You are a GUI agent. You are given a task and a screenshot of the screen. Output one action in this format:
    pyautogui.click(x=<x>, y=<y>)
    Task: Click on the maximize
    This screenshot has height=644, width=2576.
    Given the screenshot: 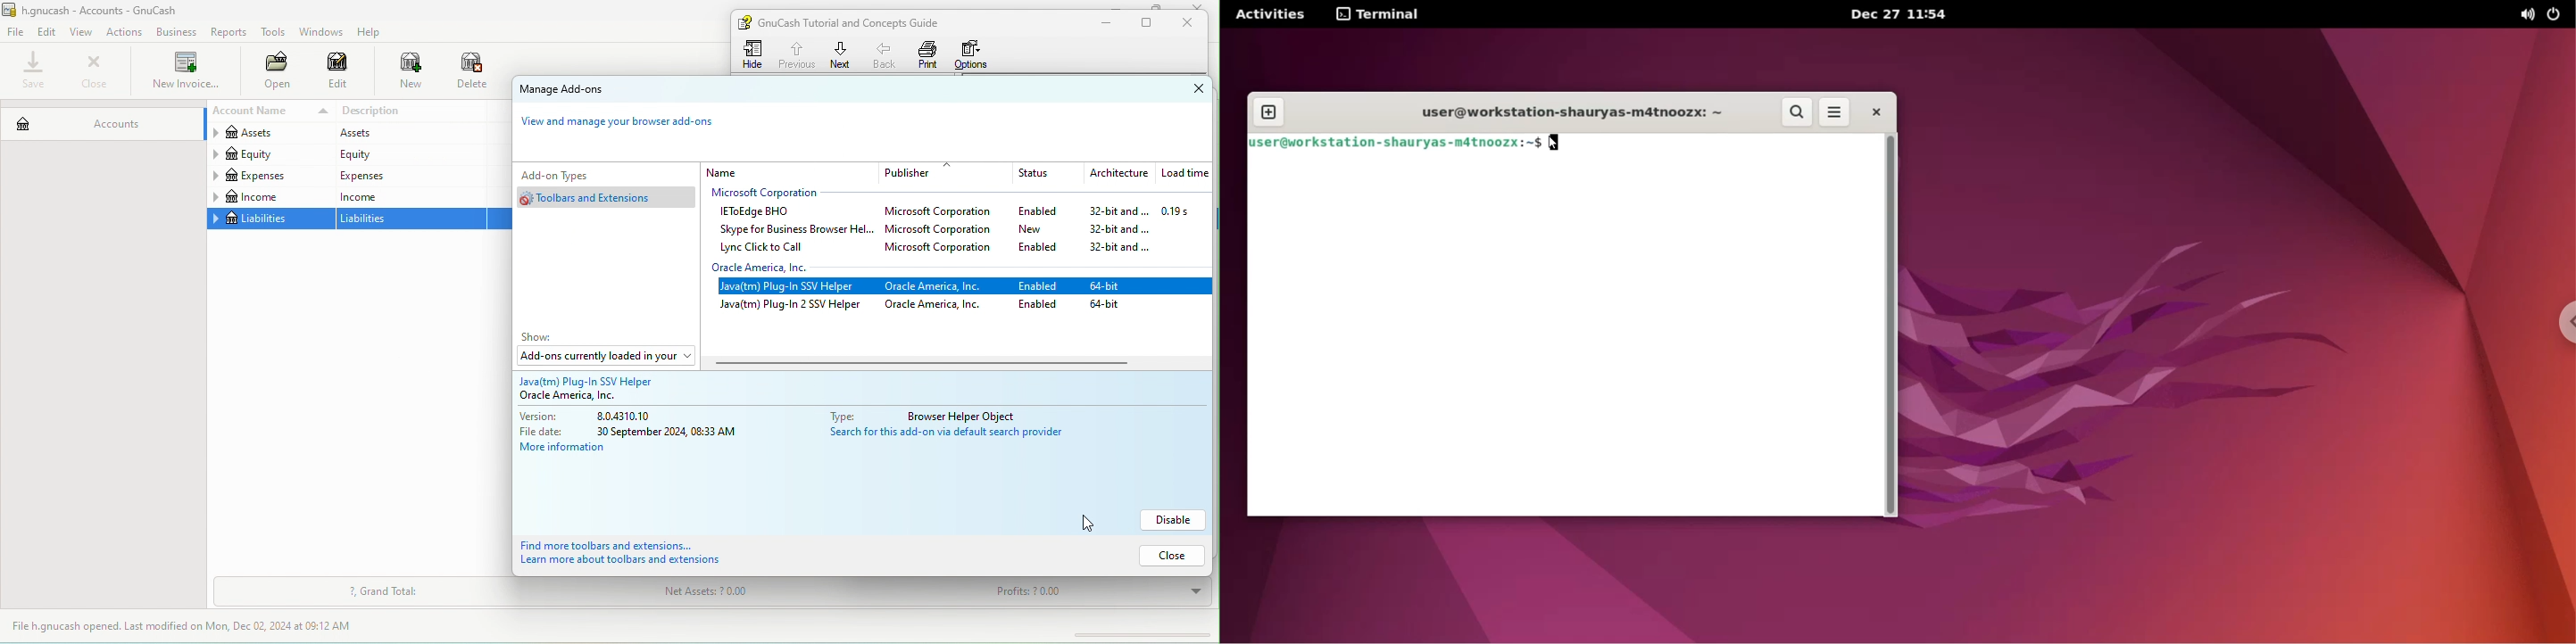 What is the action you would take?
    pyautogui.click(x=1153, y=6)
    